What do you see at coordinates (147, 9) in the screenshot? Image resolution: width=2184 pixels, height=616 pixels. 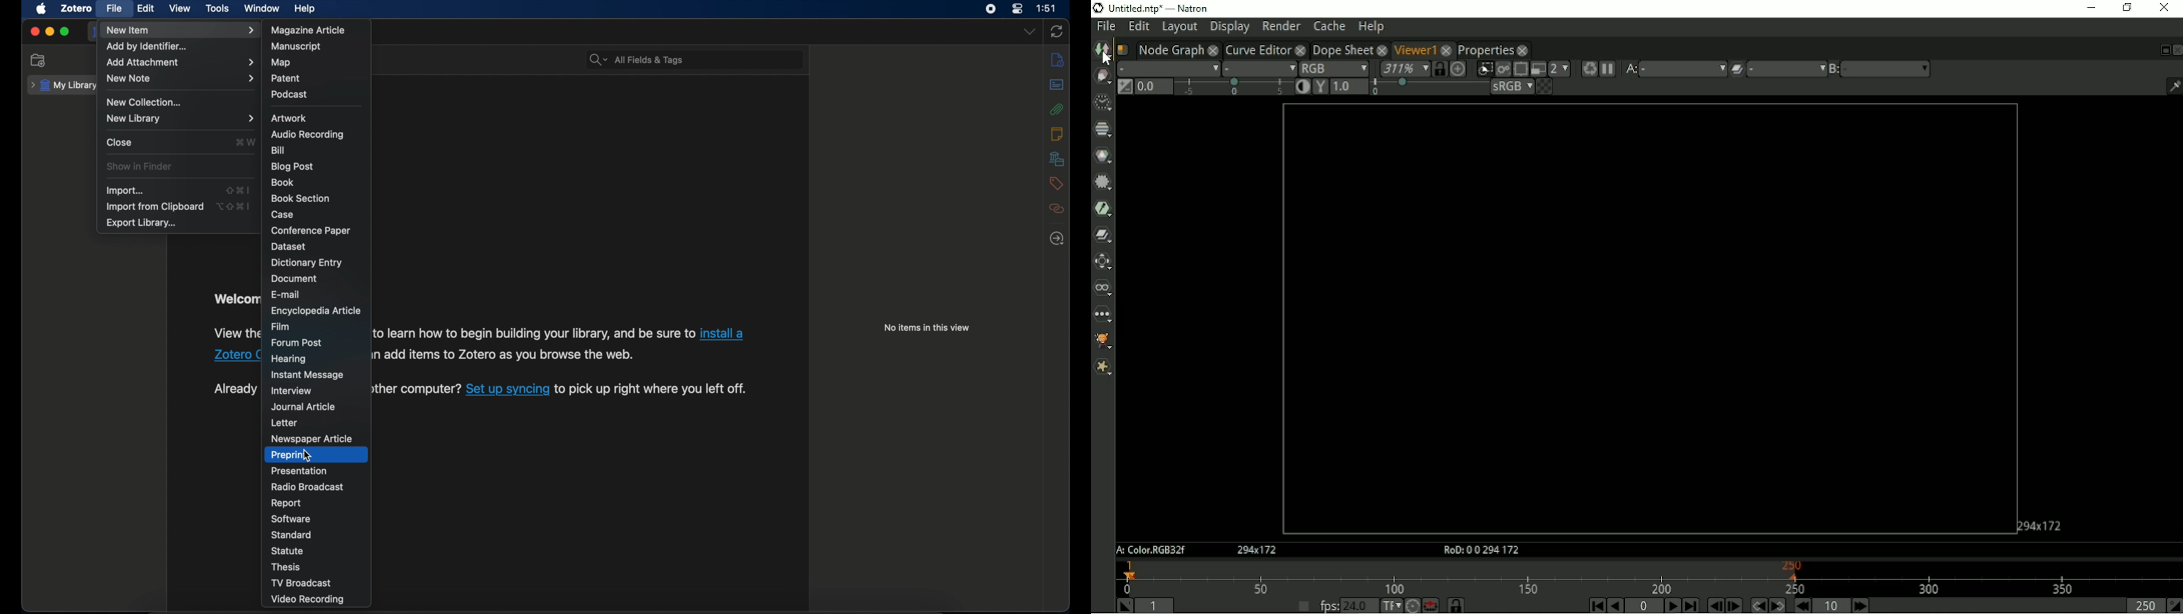 I see `edit` at bounding box center [147, 9].